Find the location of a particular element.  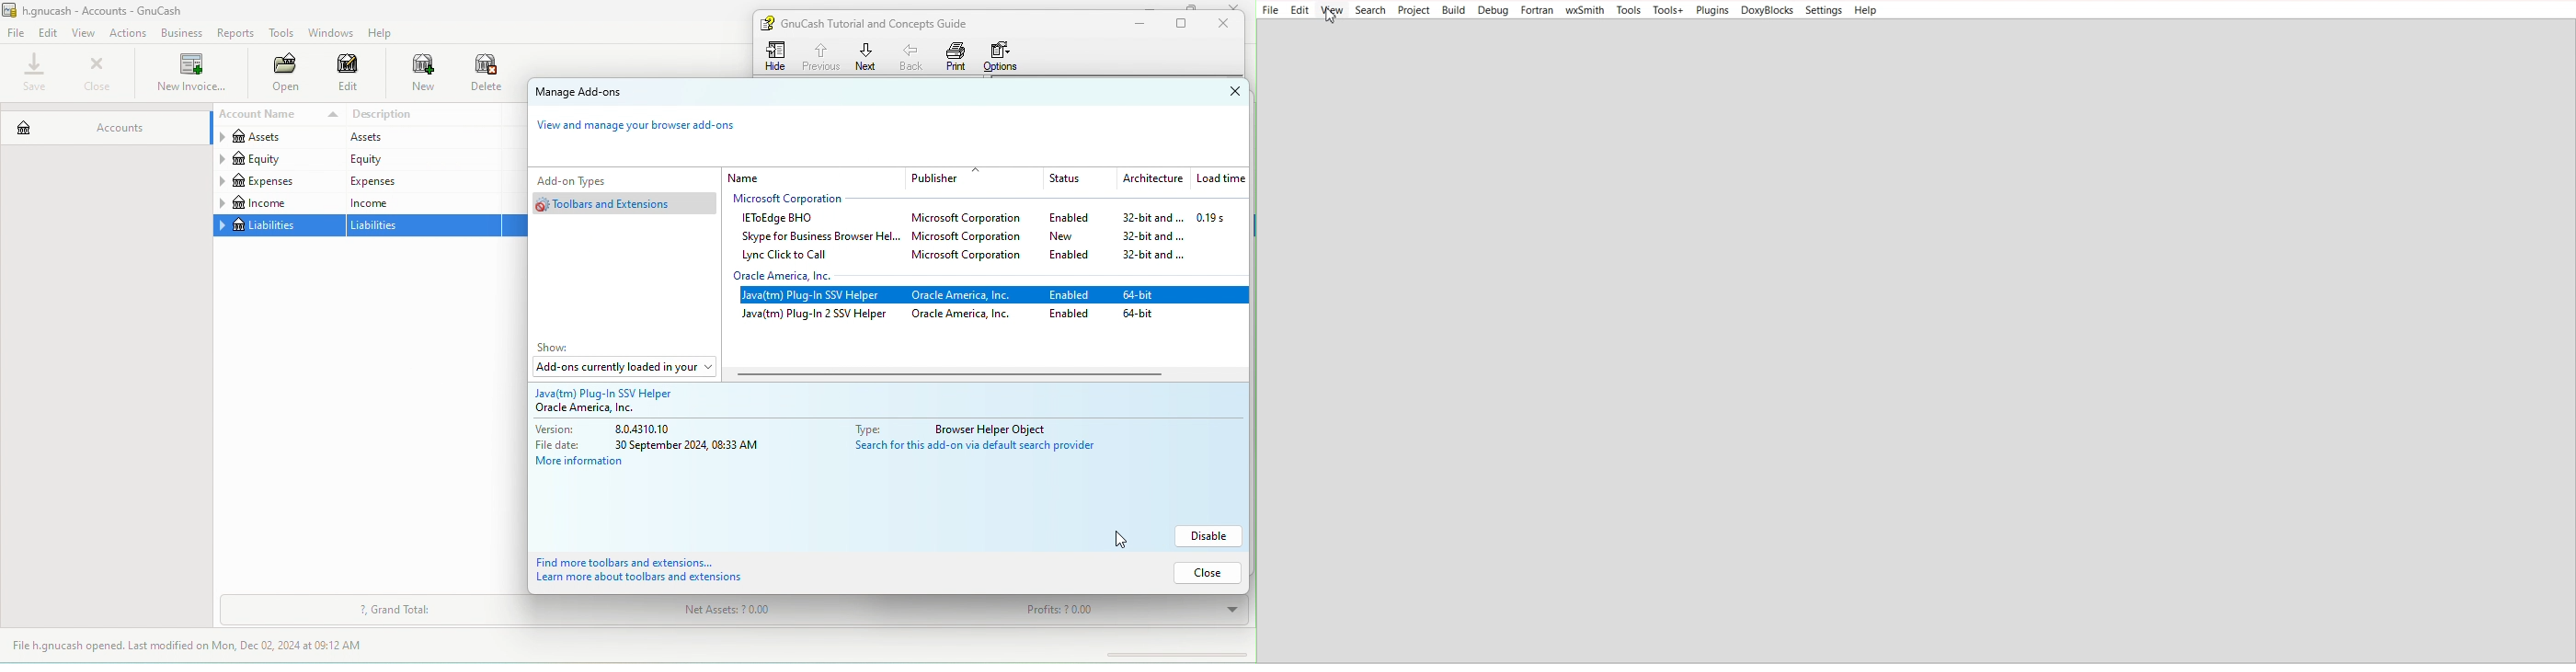

load time is located at coordinates (1219, 179).